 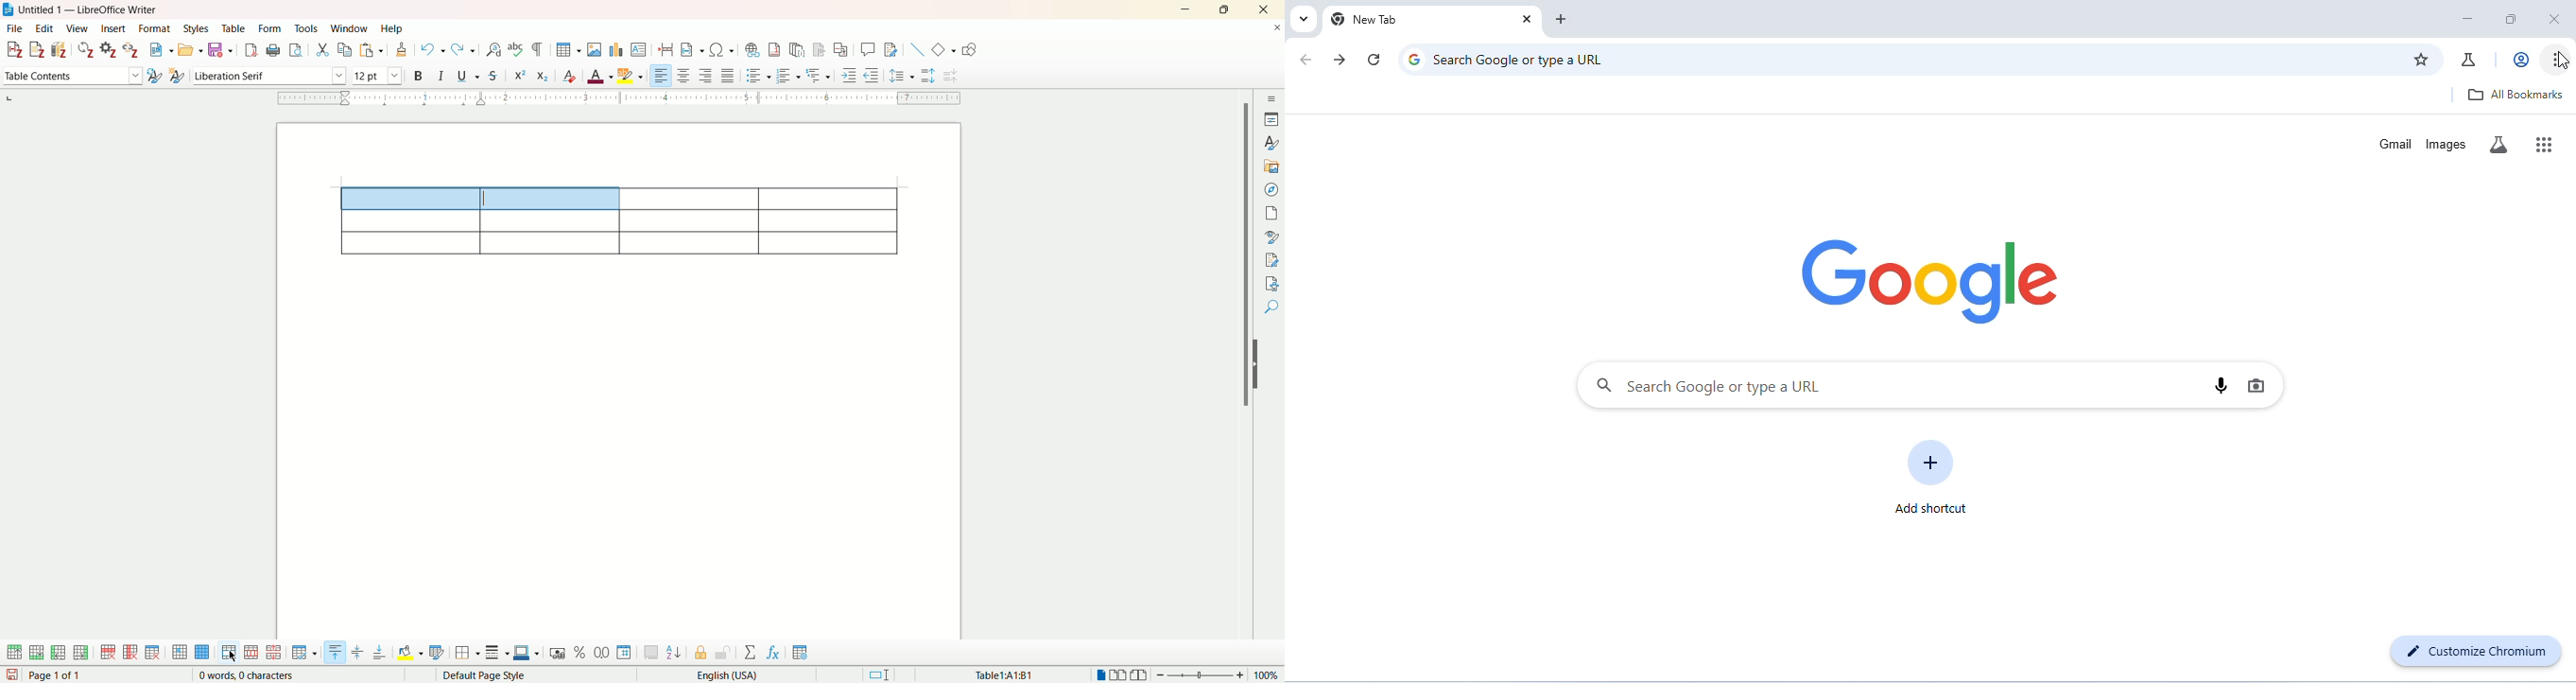 What do you see at coordinates (411, 653) in the screenshot?
I see `background color` at bounding box center [411, 653].